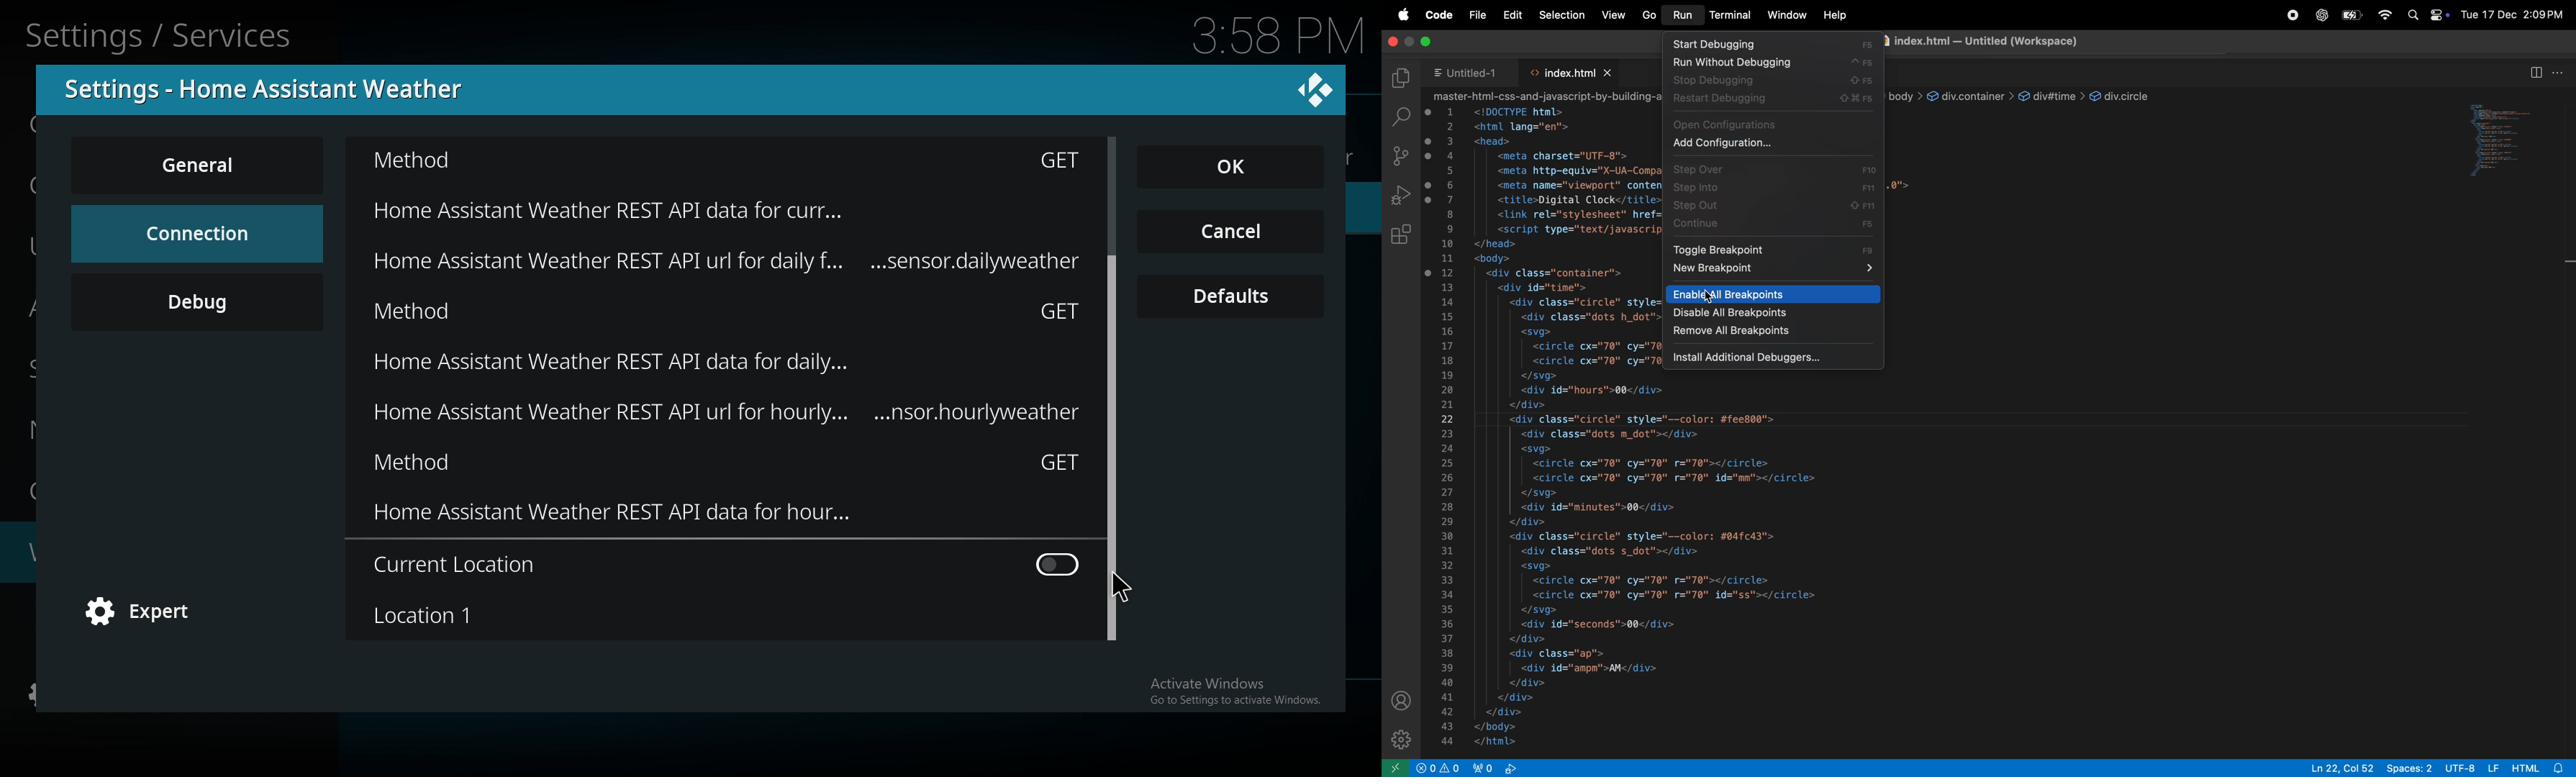 This screenshot has width=2576, height=784. I want to click on method, so click(727, 466).